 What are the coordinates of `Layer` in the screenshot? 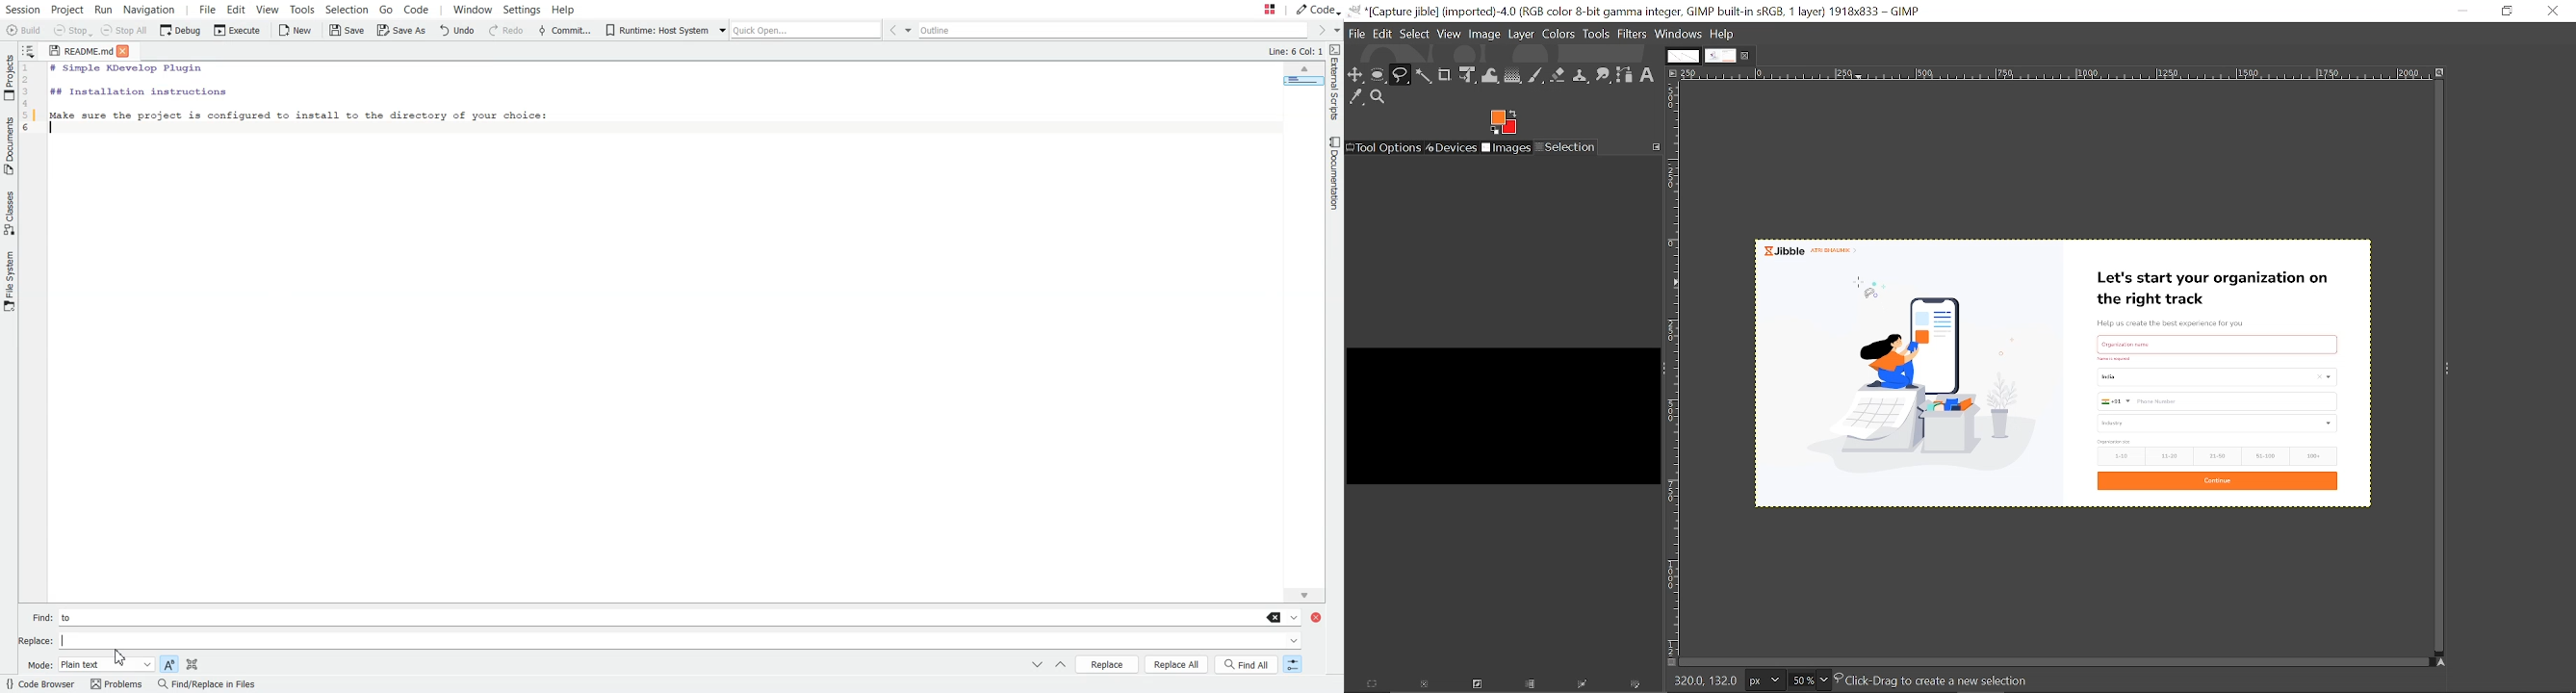 It's located at (1522, 34).